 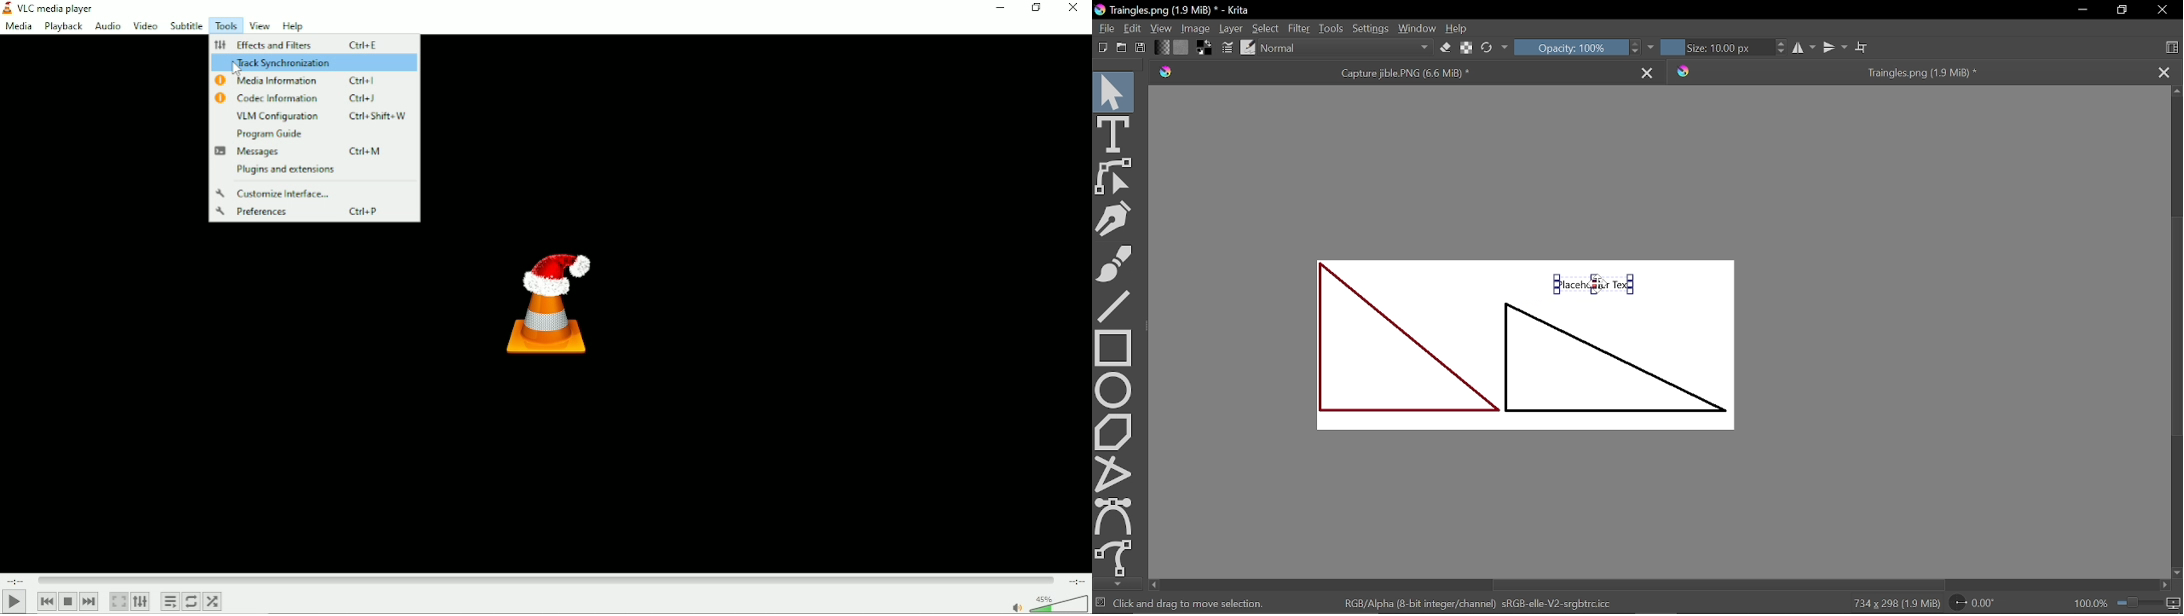 What do you see at coordinates (1116, 265) in the screenshot?
I see `Freehand brush tool` at bounding box center [1116, 265].